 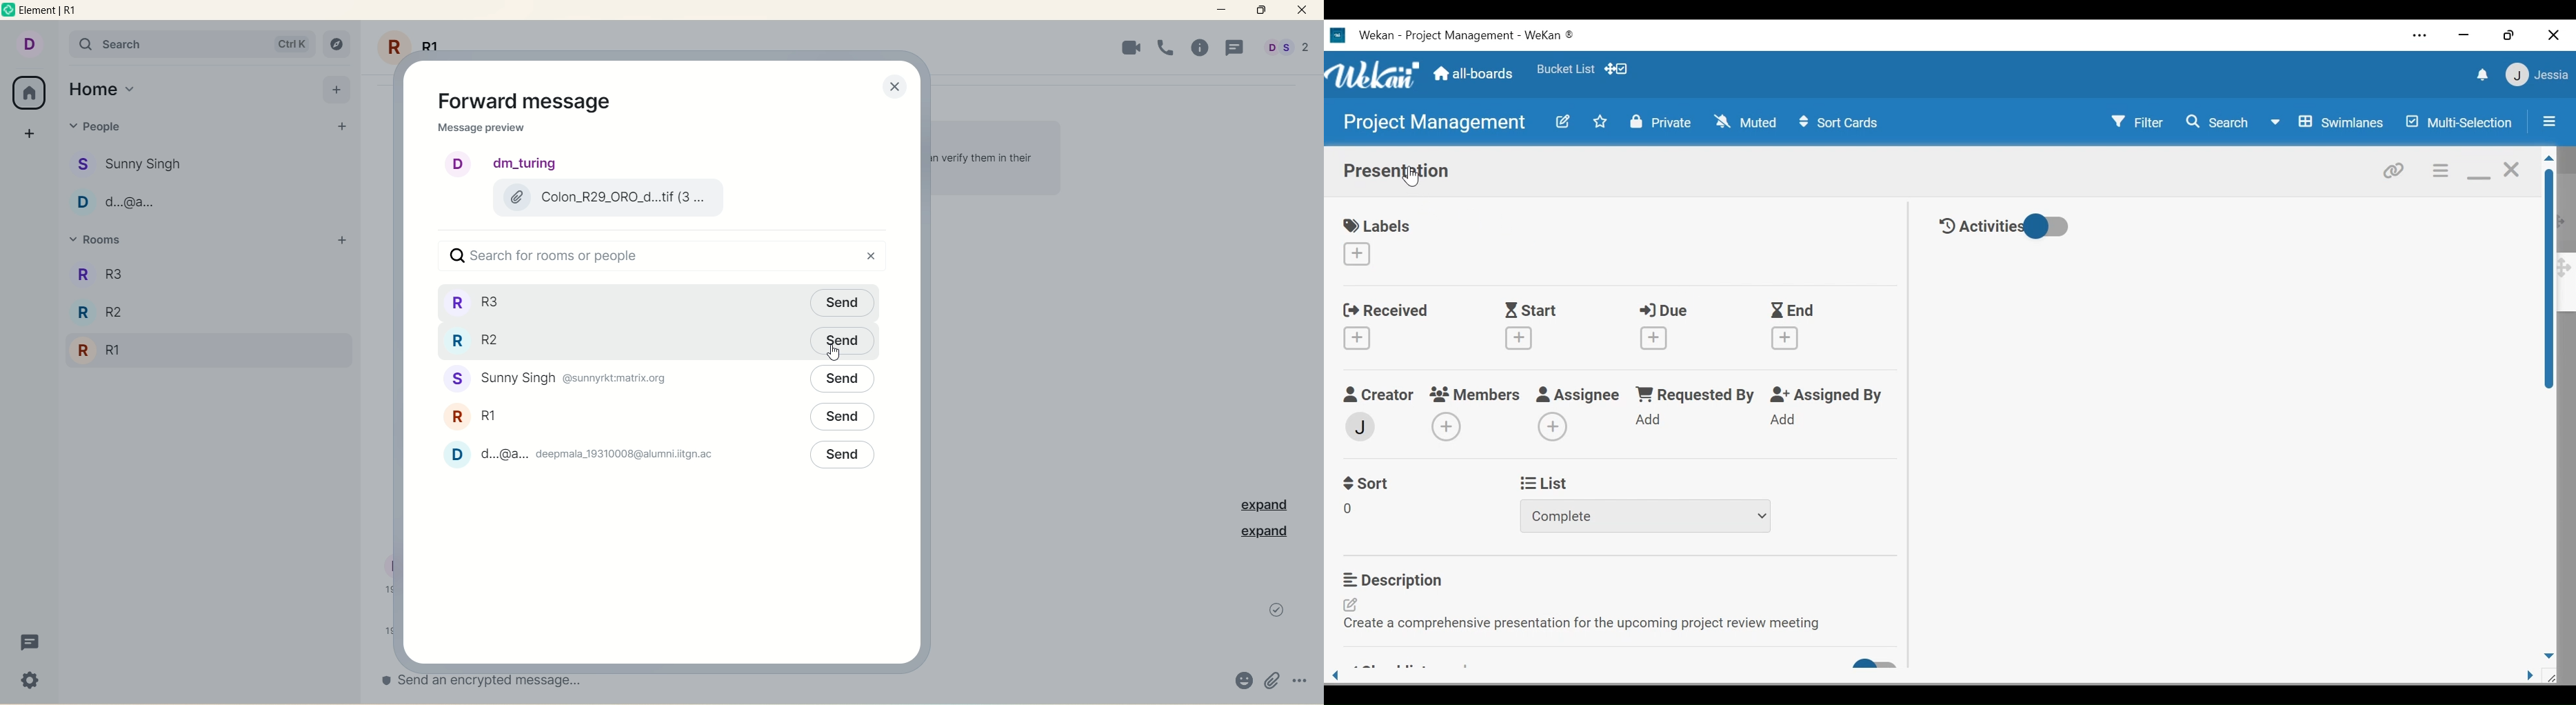 What do you see at coordinates (1978, 227) in the screenshot?
I see `Activities` at bounding box center [1978, 227].